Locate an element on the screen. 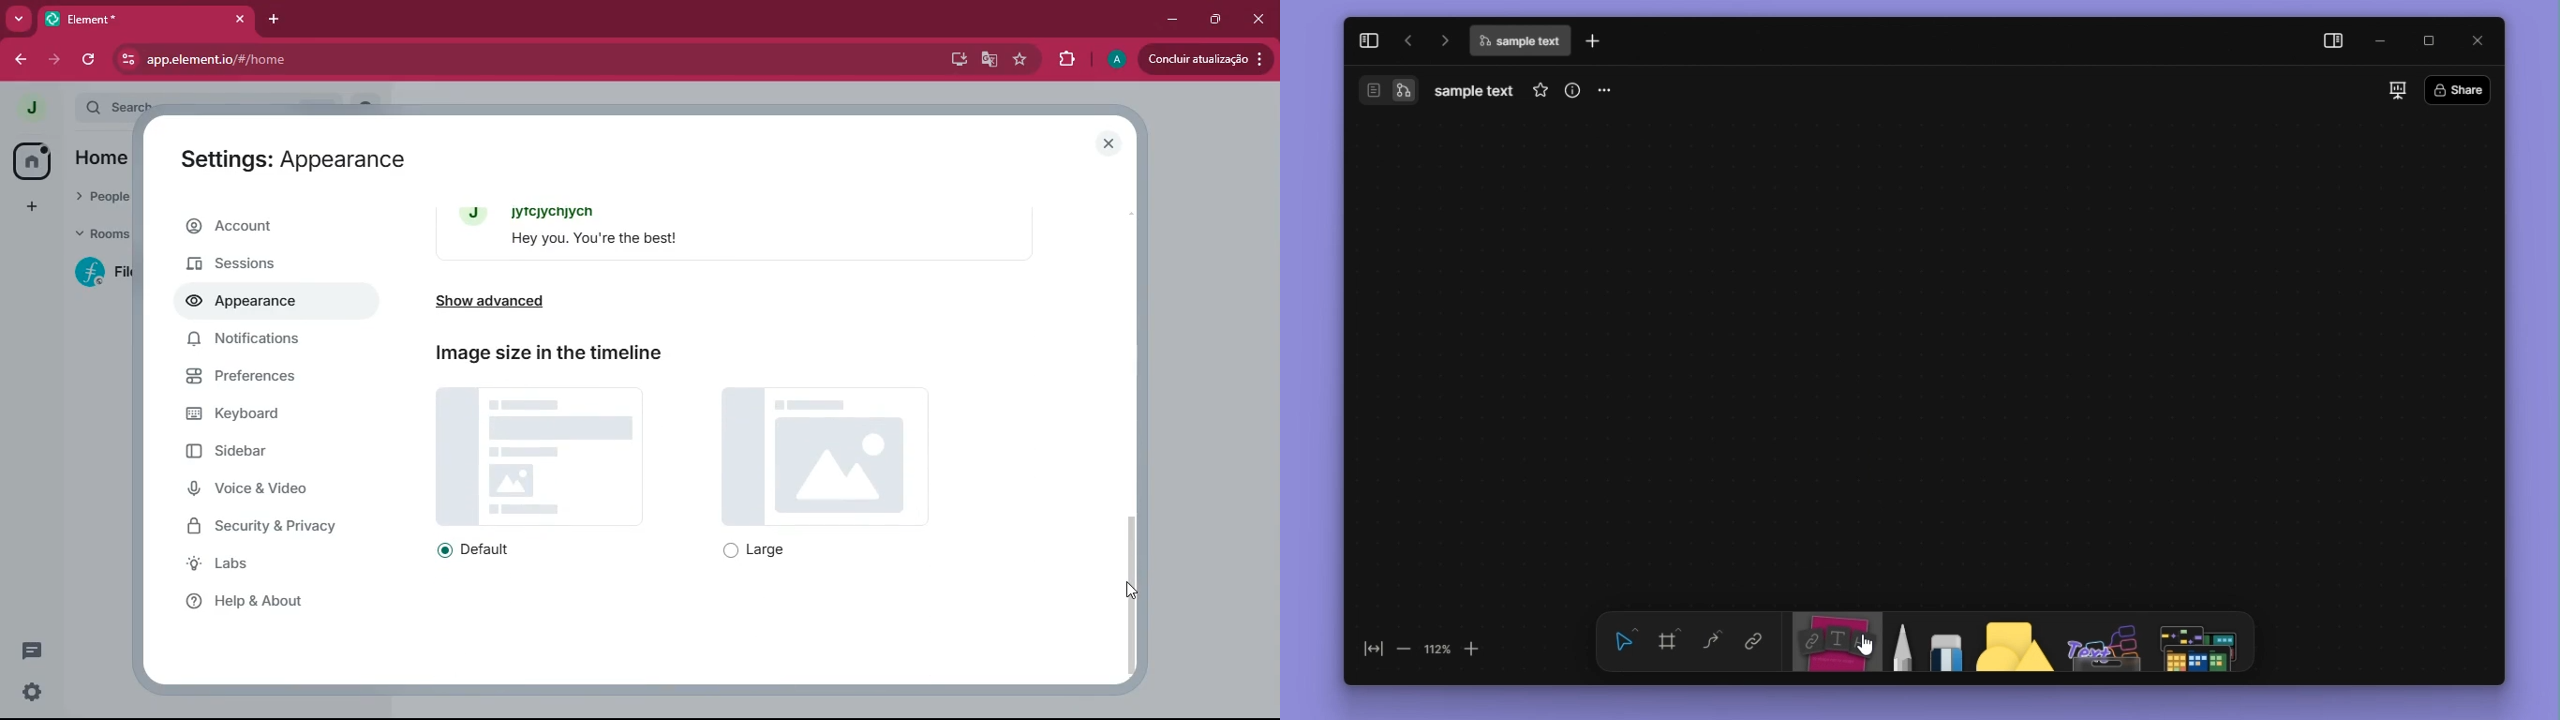 Image resolution: width=2576 pixels, height=728 pixels. notifications is located at coordinates (254, 342).